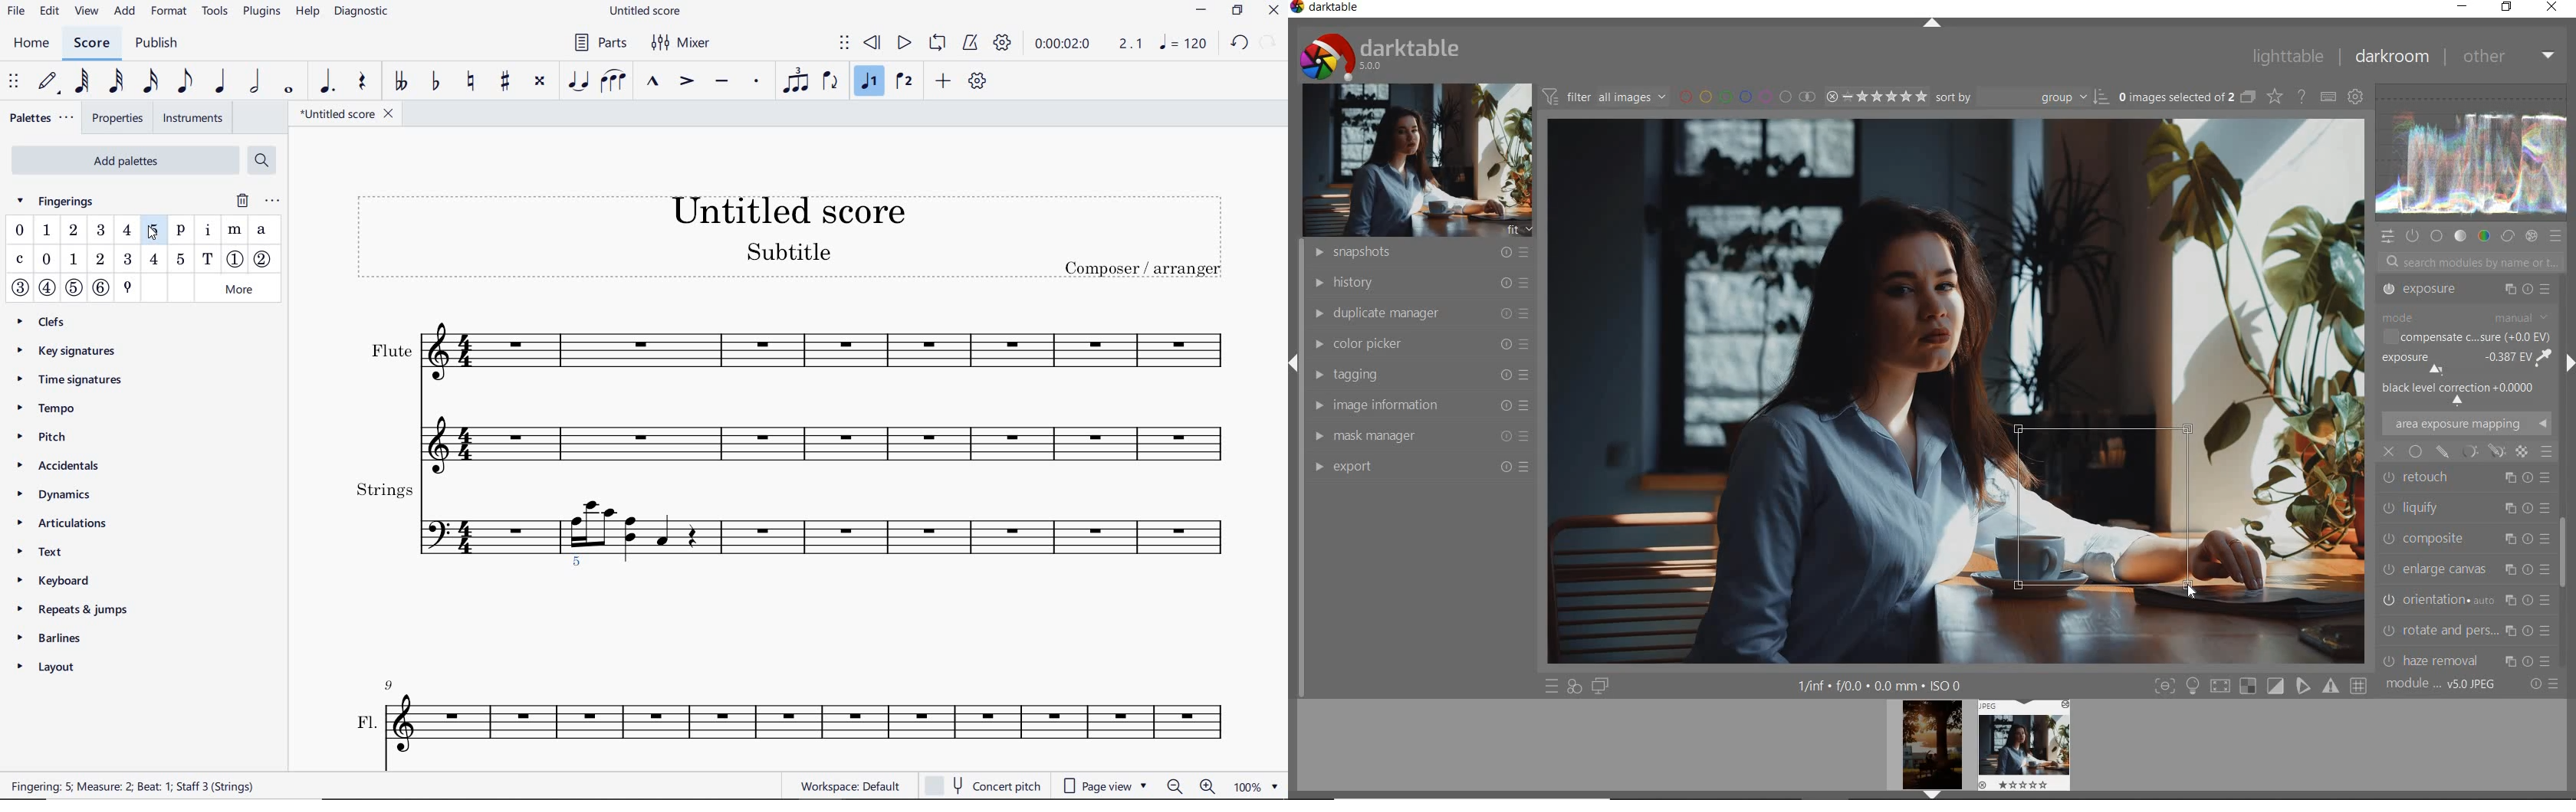  Describe the element at coordinates (2542, 687) in the screenshot. I see `RESET OR PRESET & PREFERANCE` at that location.